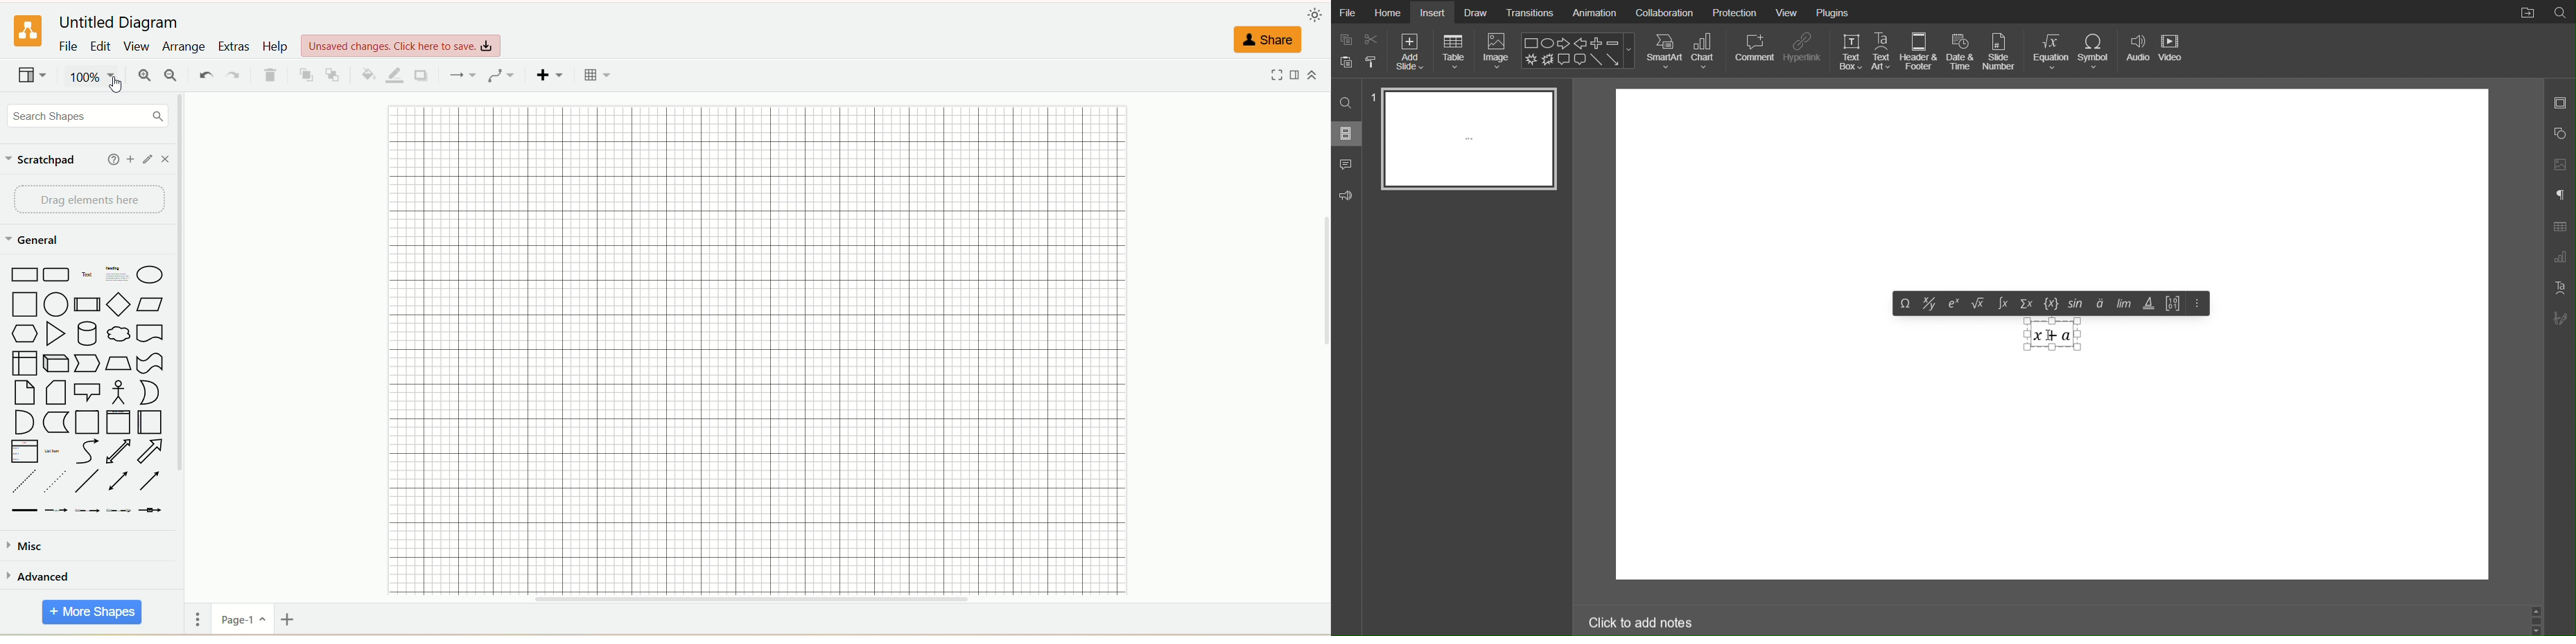 The height and width of the screenshot is (644, 2576). I want to click on Paragraph Settings, so click(2558, 195).